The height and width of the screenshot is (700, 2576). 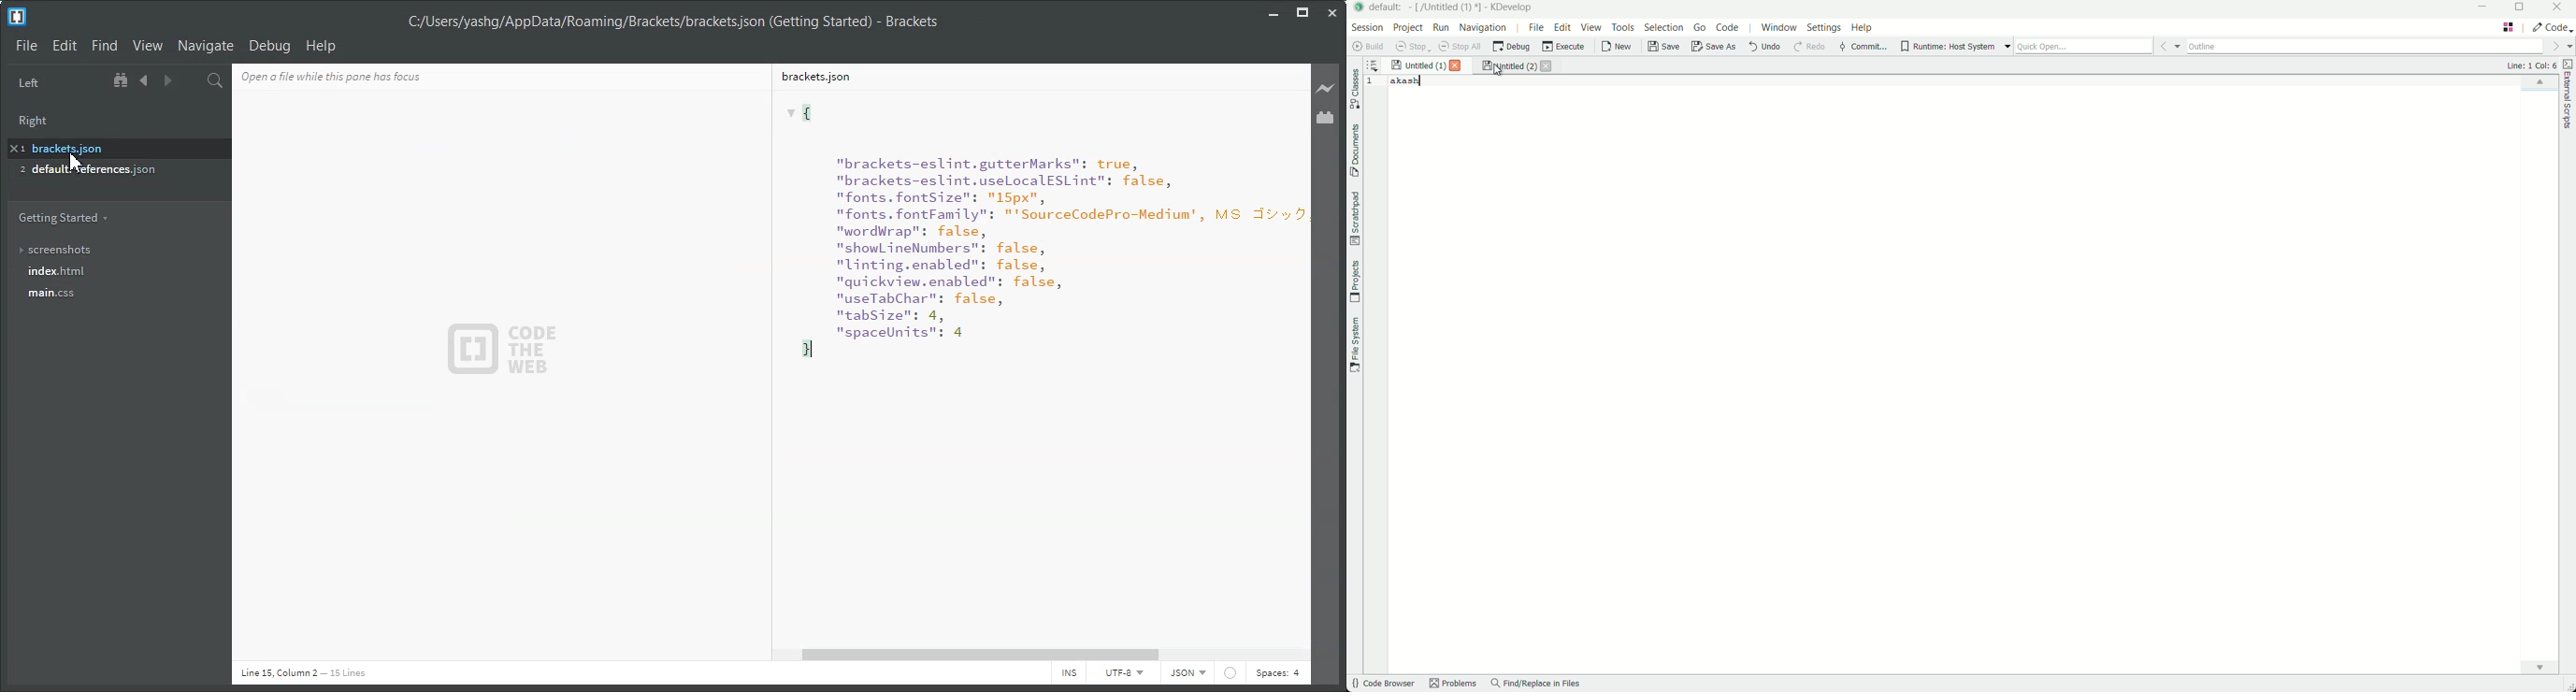 What do you see at coordinates (75, 162) in the screenshot?
I see `Cursor` at bounding box center [75, 162].